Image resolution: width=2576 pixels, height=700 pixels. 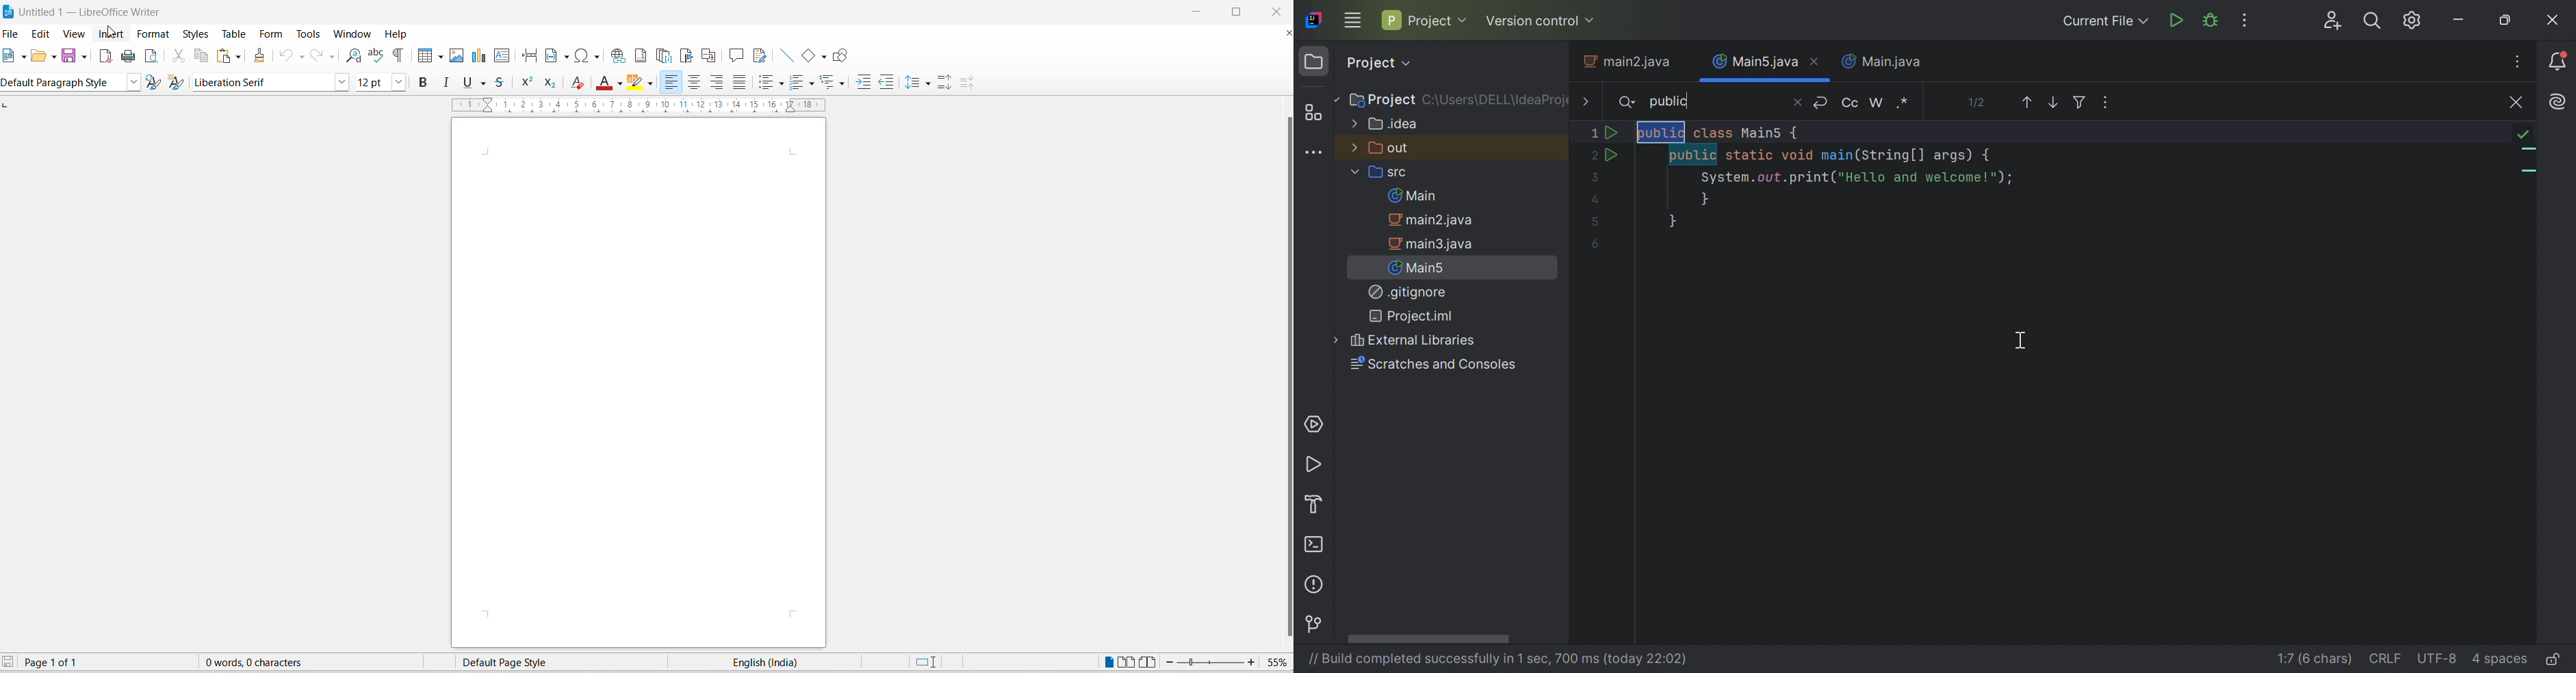 I want to click on tools, so click(x=308, y=34).